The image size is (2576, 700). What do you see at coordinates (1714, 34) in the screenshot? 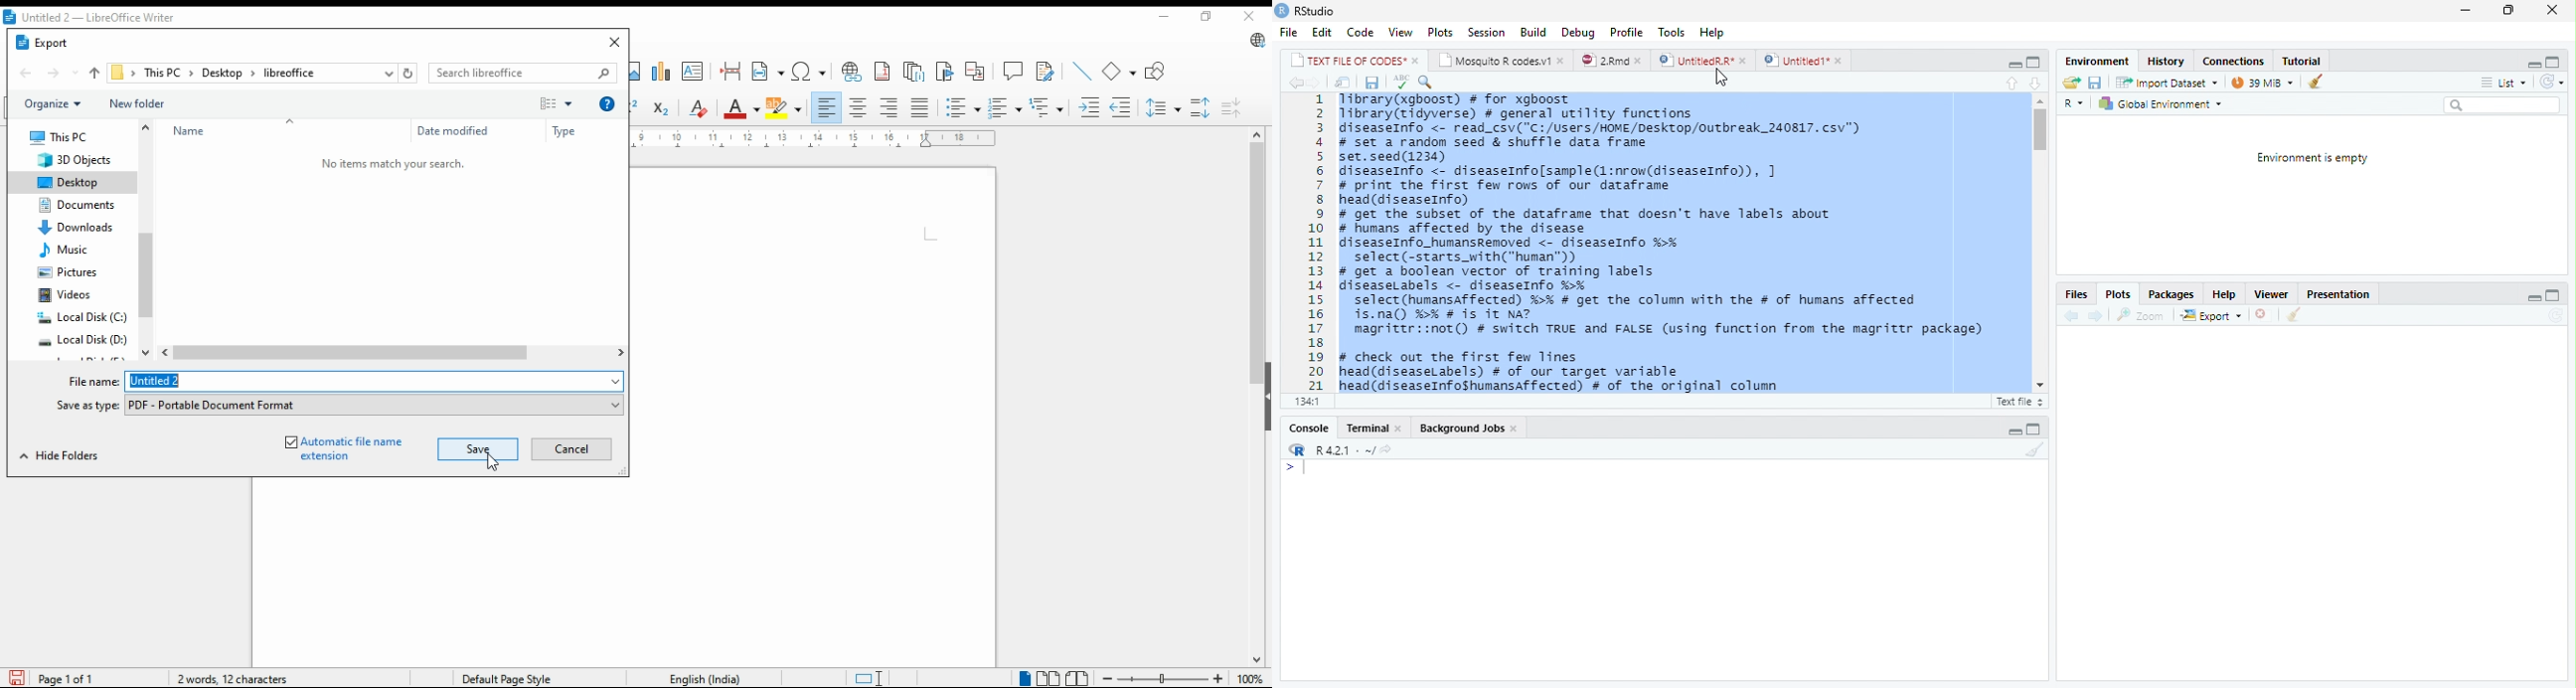
I see `Help` at bounding box center [1714, 34].